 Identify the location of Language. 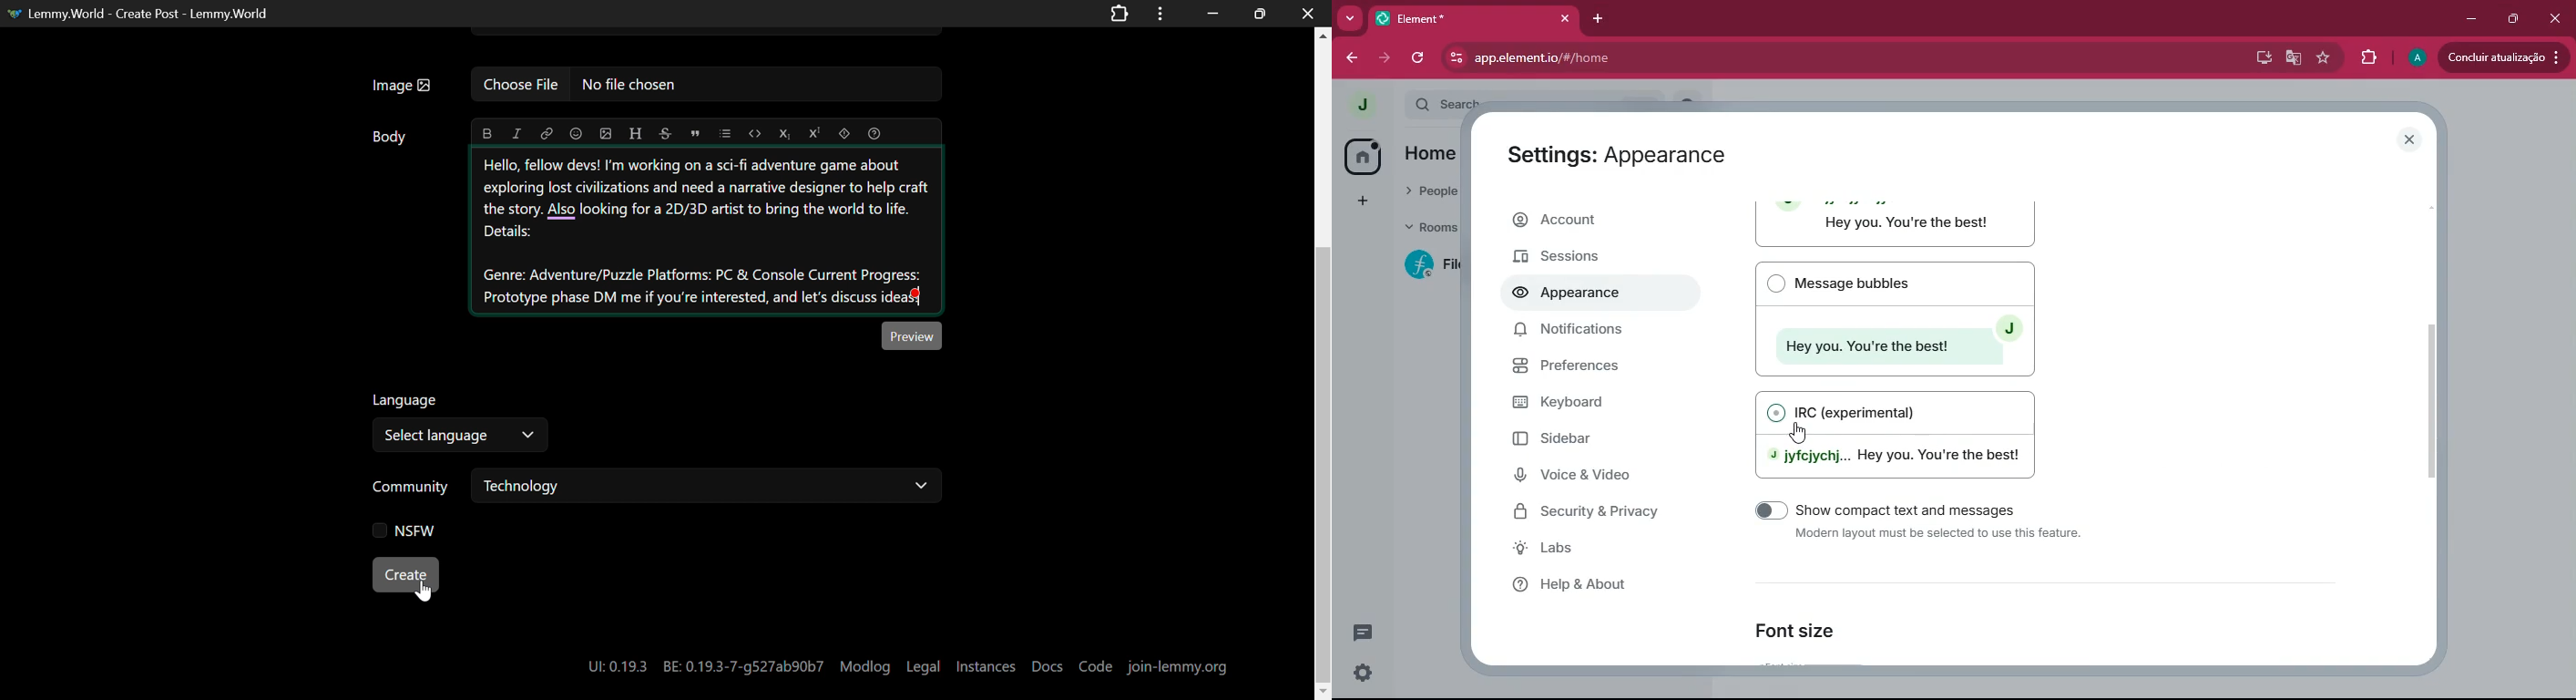
(407, 401).